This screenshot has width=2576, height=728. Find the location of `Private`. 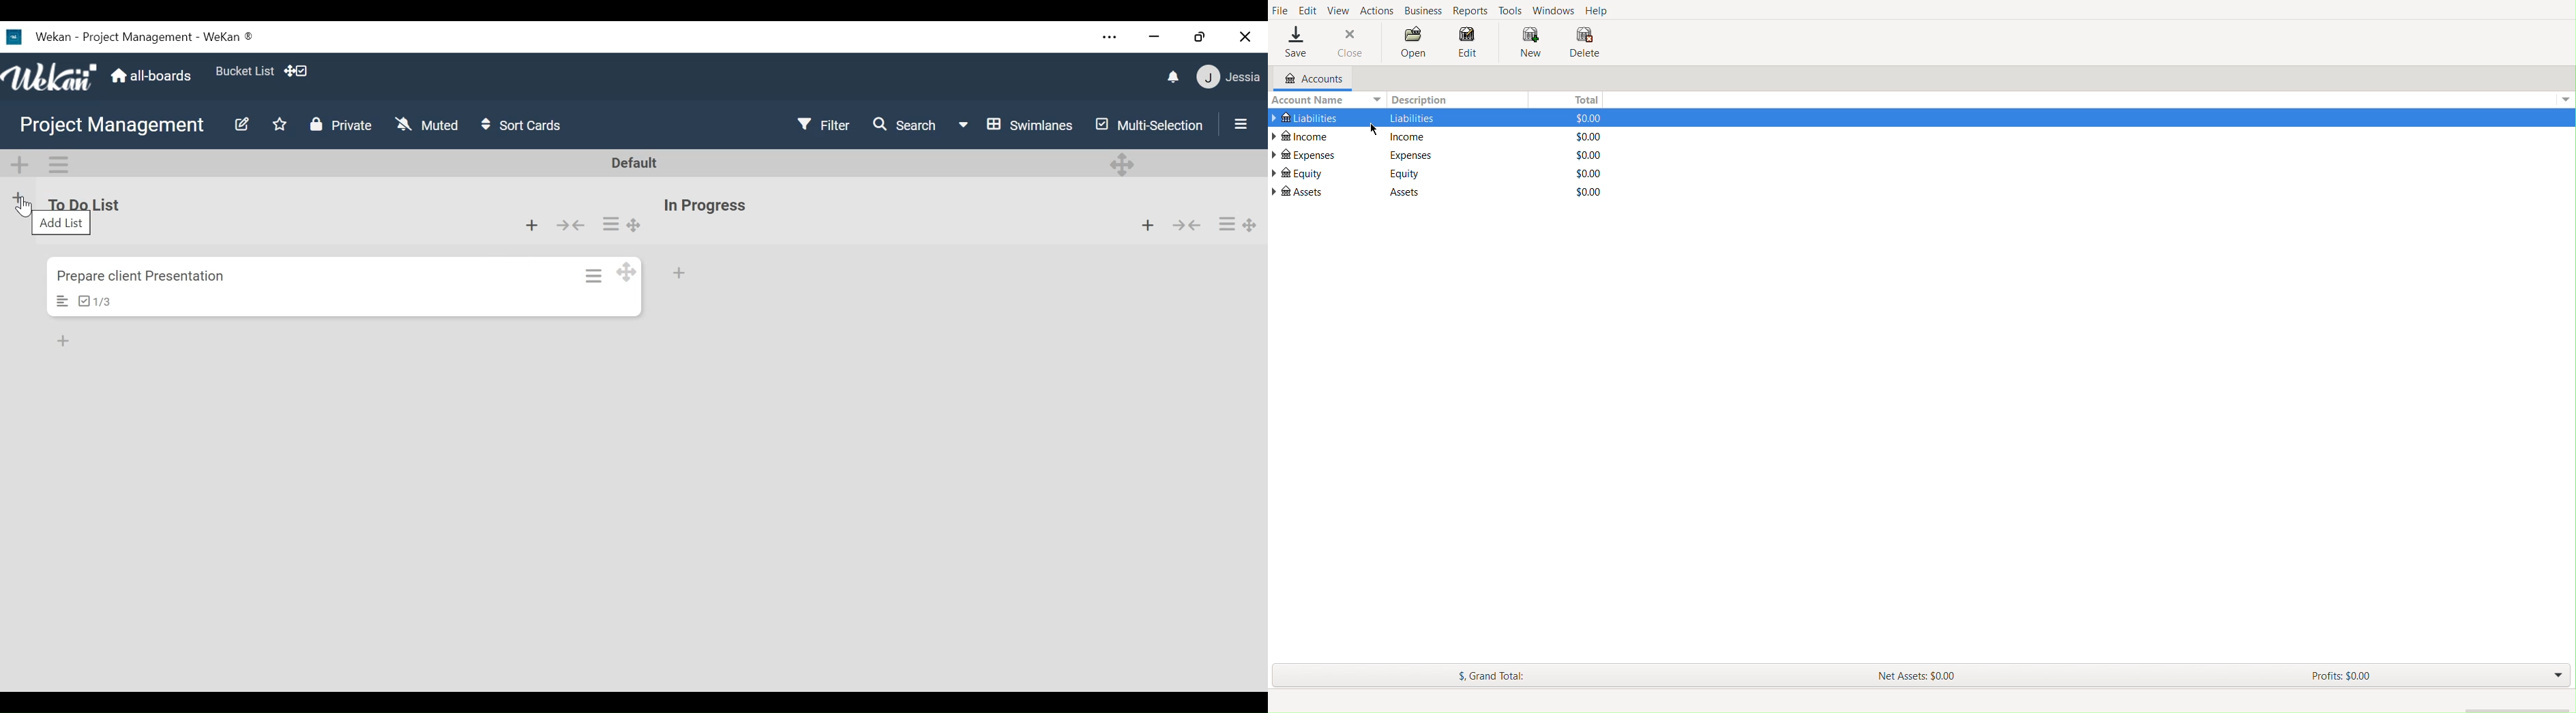

Private is located at coordinates (342, 124).